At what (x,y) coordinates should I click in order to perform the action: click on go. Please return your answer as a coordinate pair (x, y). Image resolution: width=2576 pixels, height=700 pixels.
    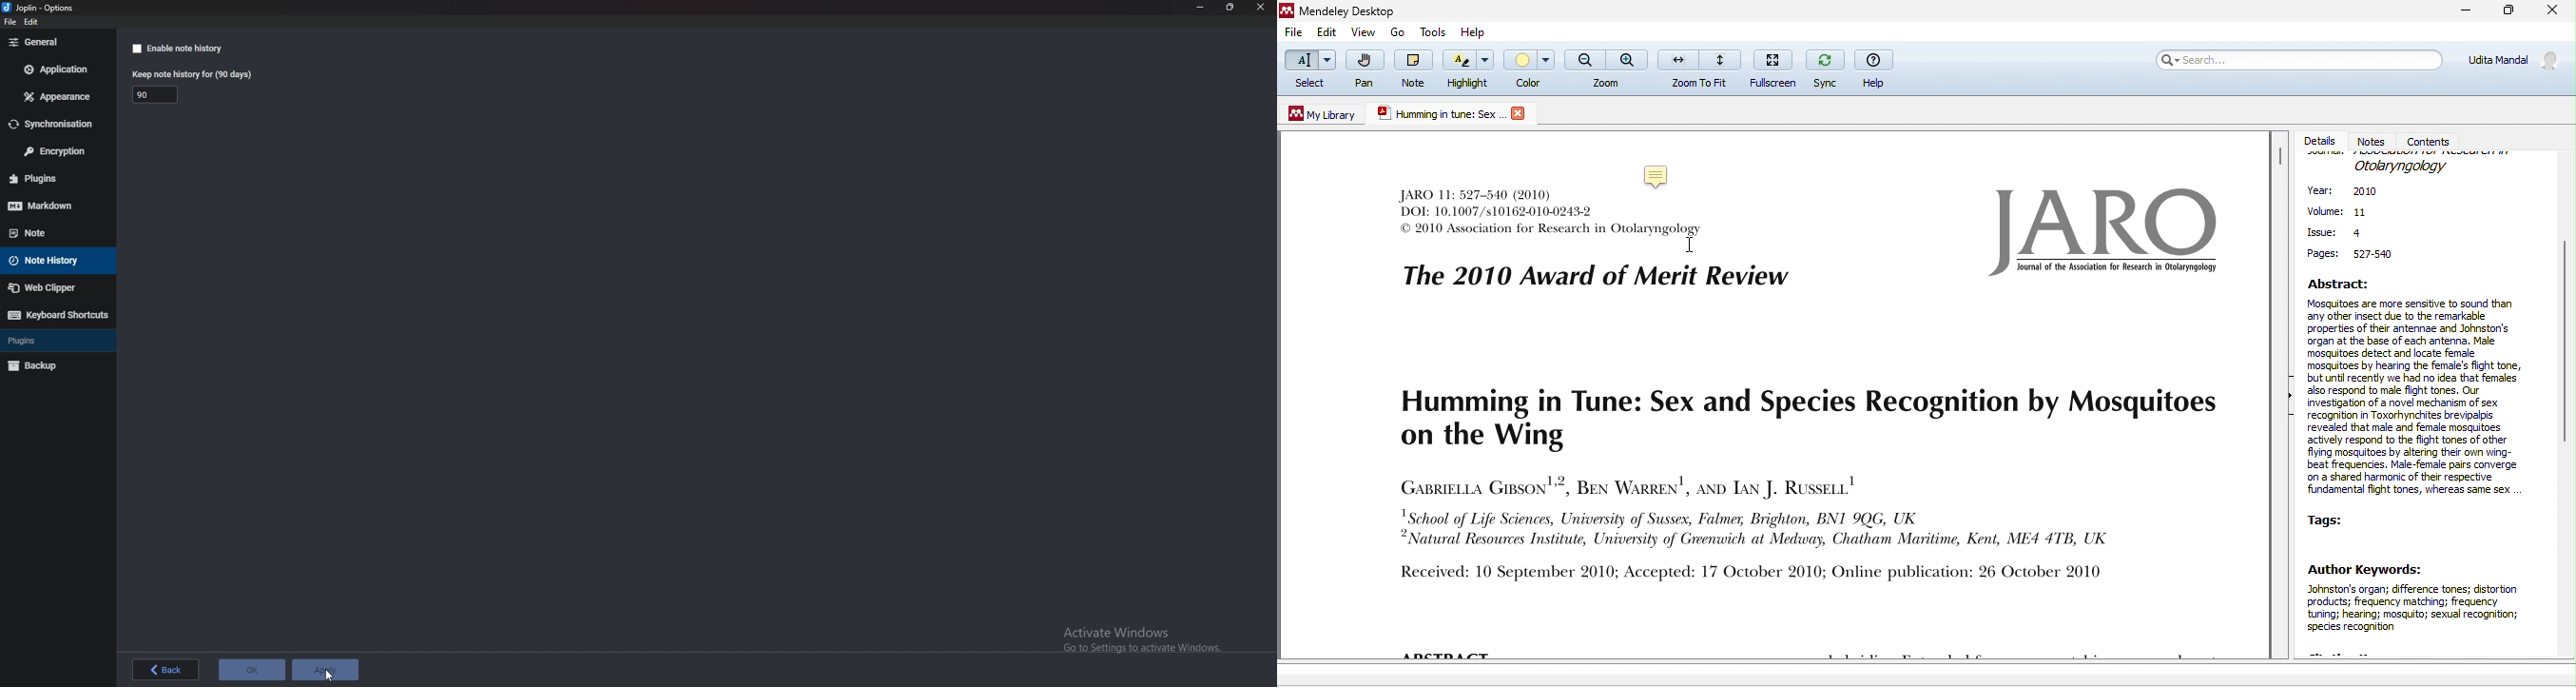
    Looking at the image, I should click on (1396, 31).